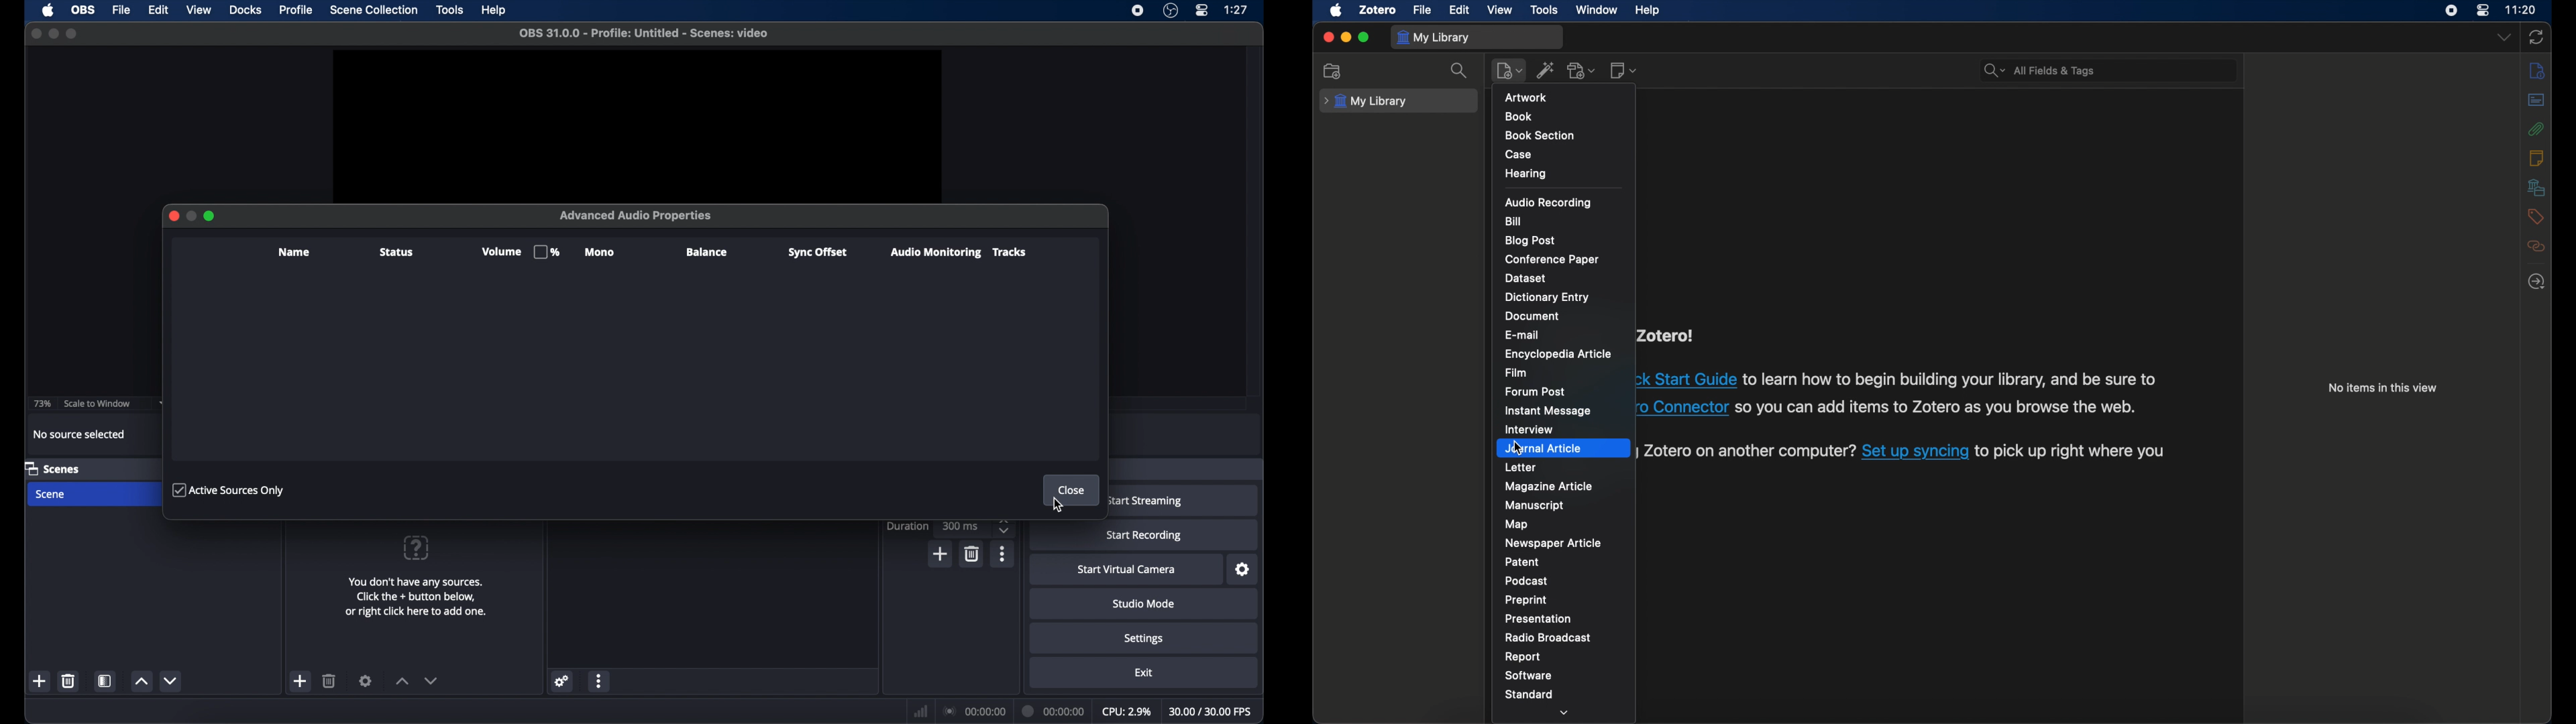  Describe the element at coordinates (49, 10) in the screenshot. I see `apple icon` at that location.